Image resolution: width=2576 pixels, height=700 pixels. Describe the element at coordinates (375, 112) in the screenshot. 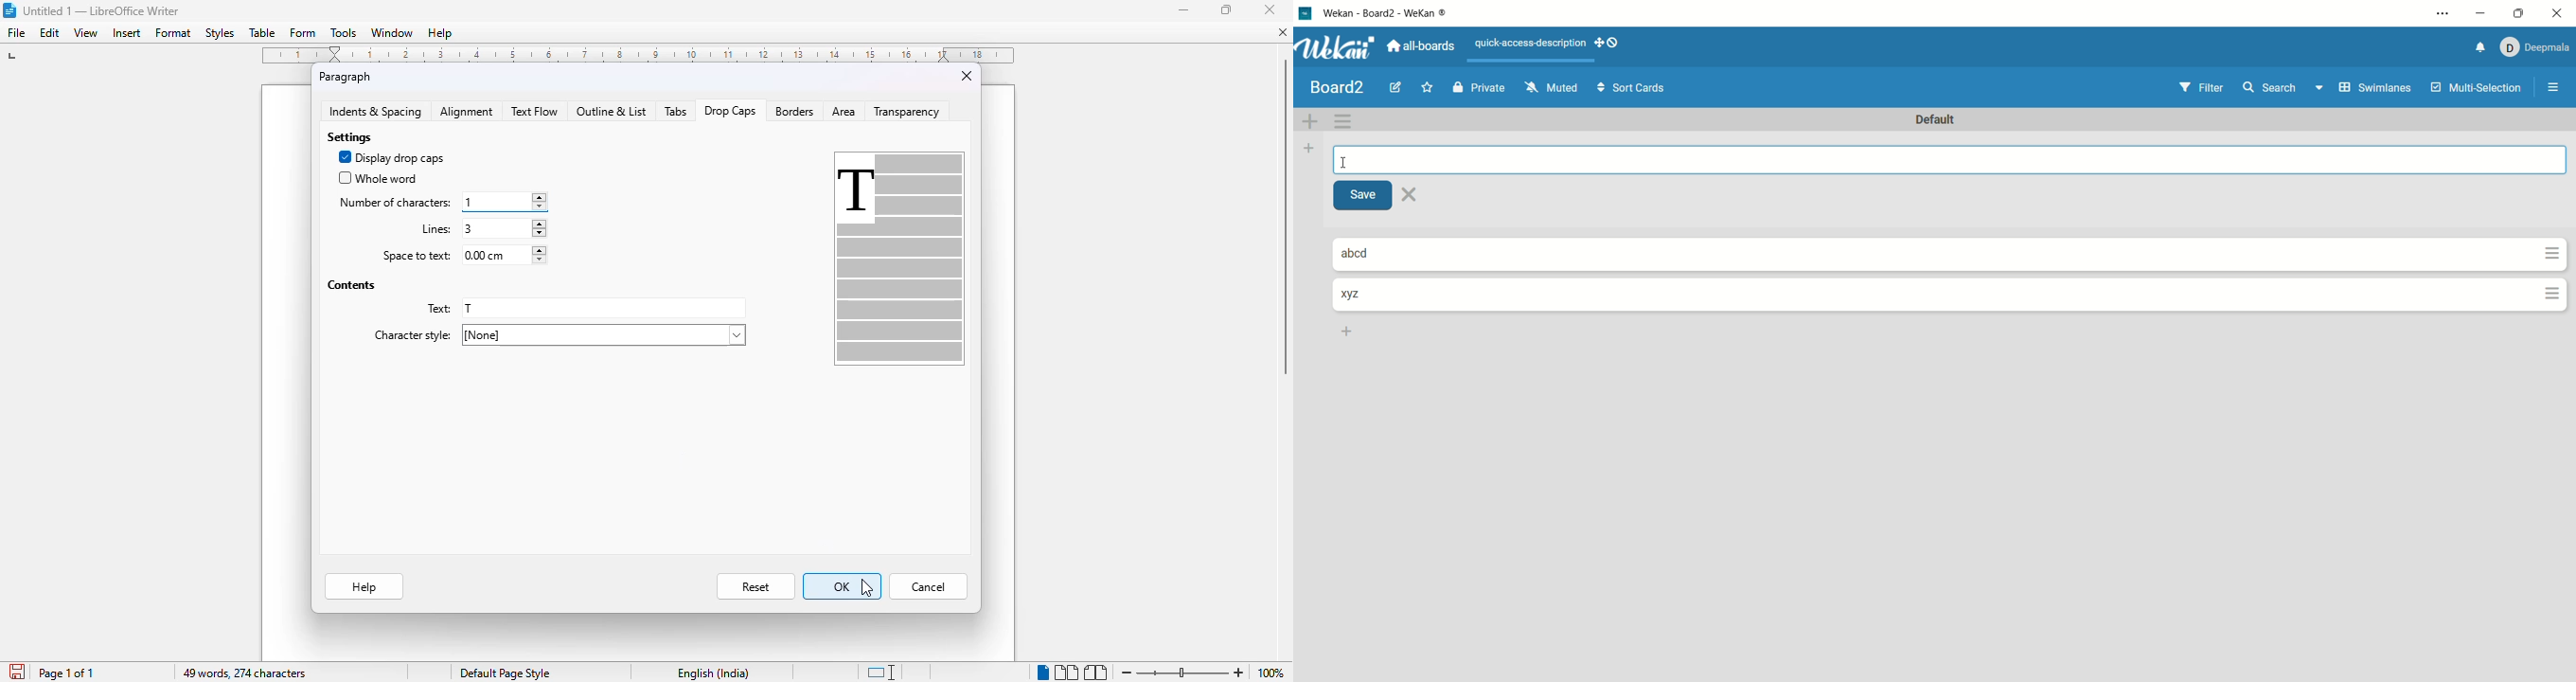

I see `indents & spacing` at that location.